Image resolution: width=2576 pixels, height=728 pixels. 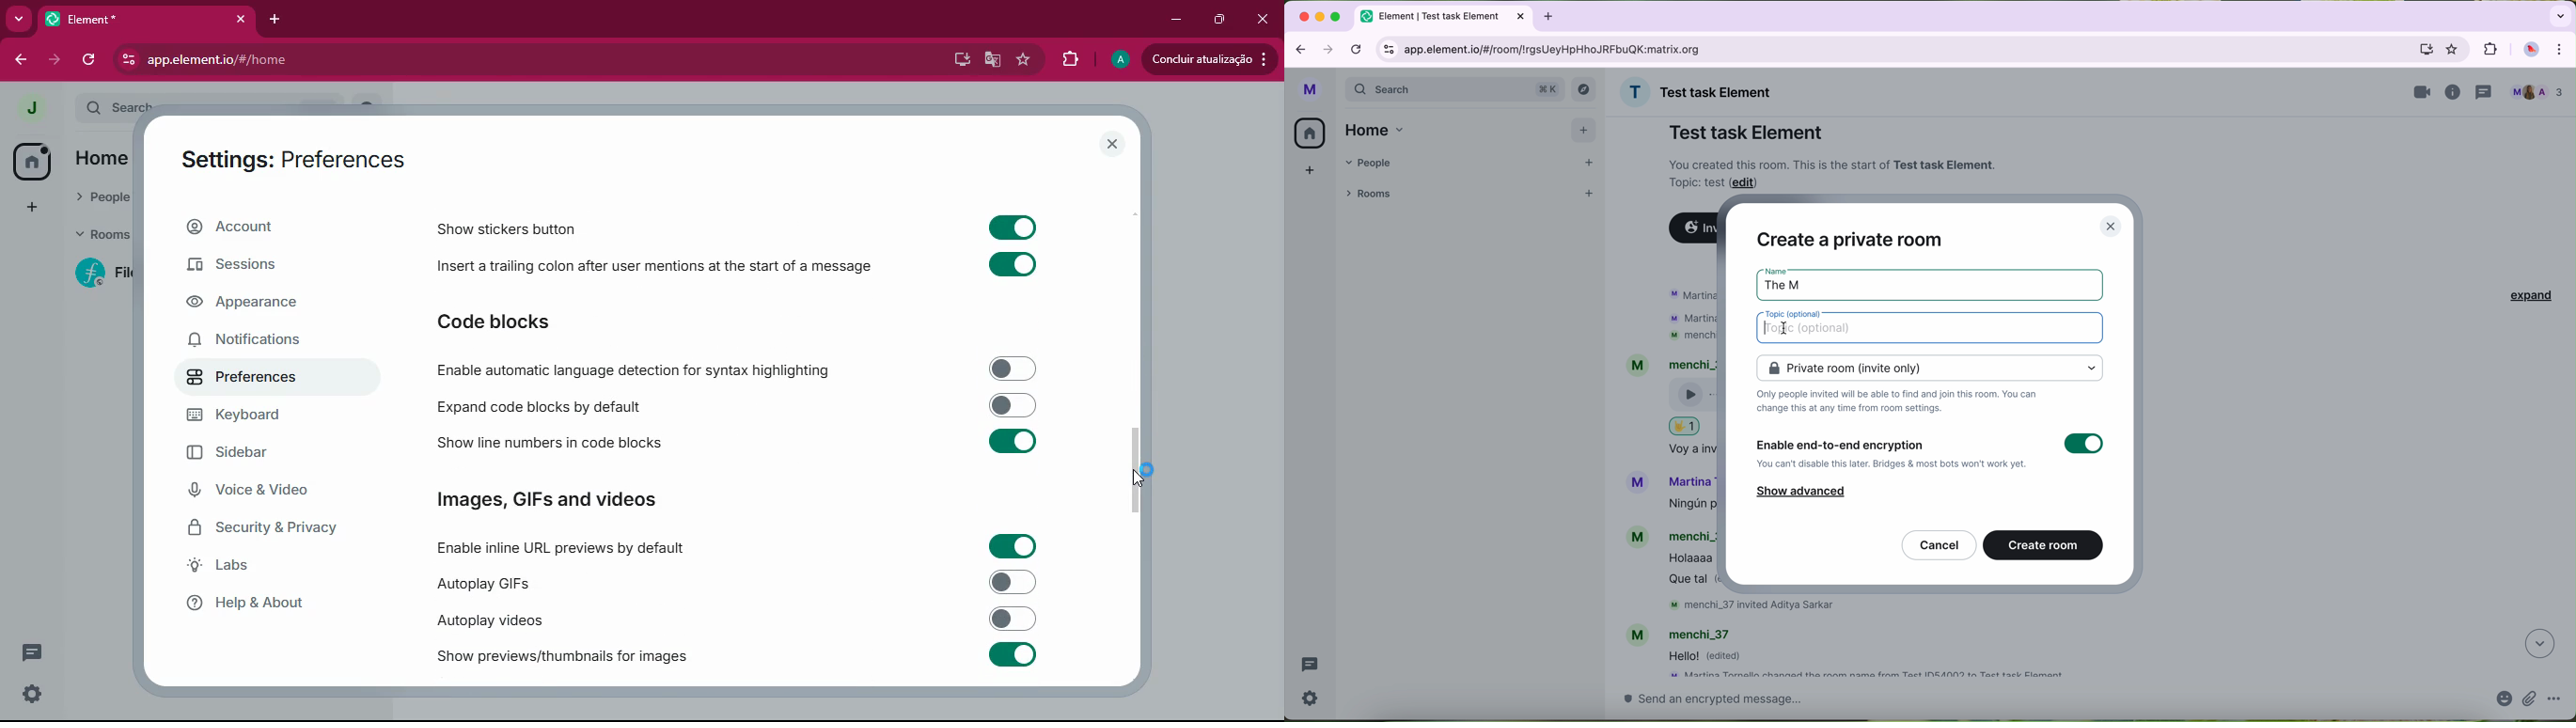 I want to click on attach file, so click(x=2530, y=700).